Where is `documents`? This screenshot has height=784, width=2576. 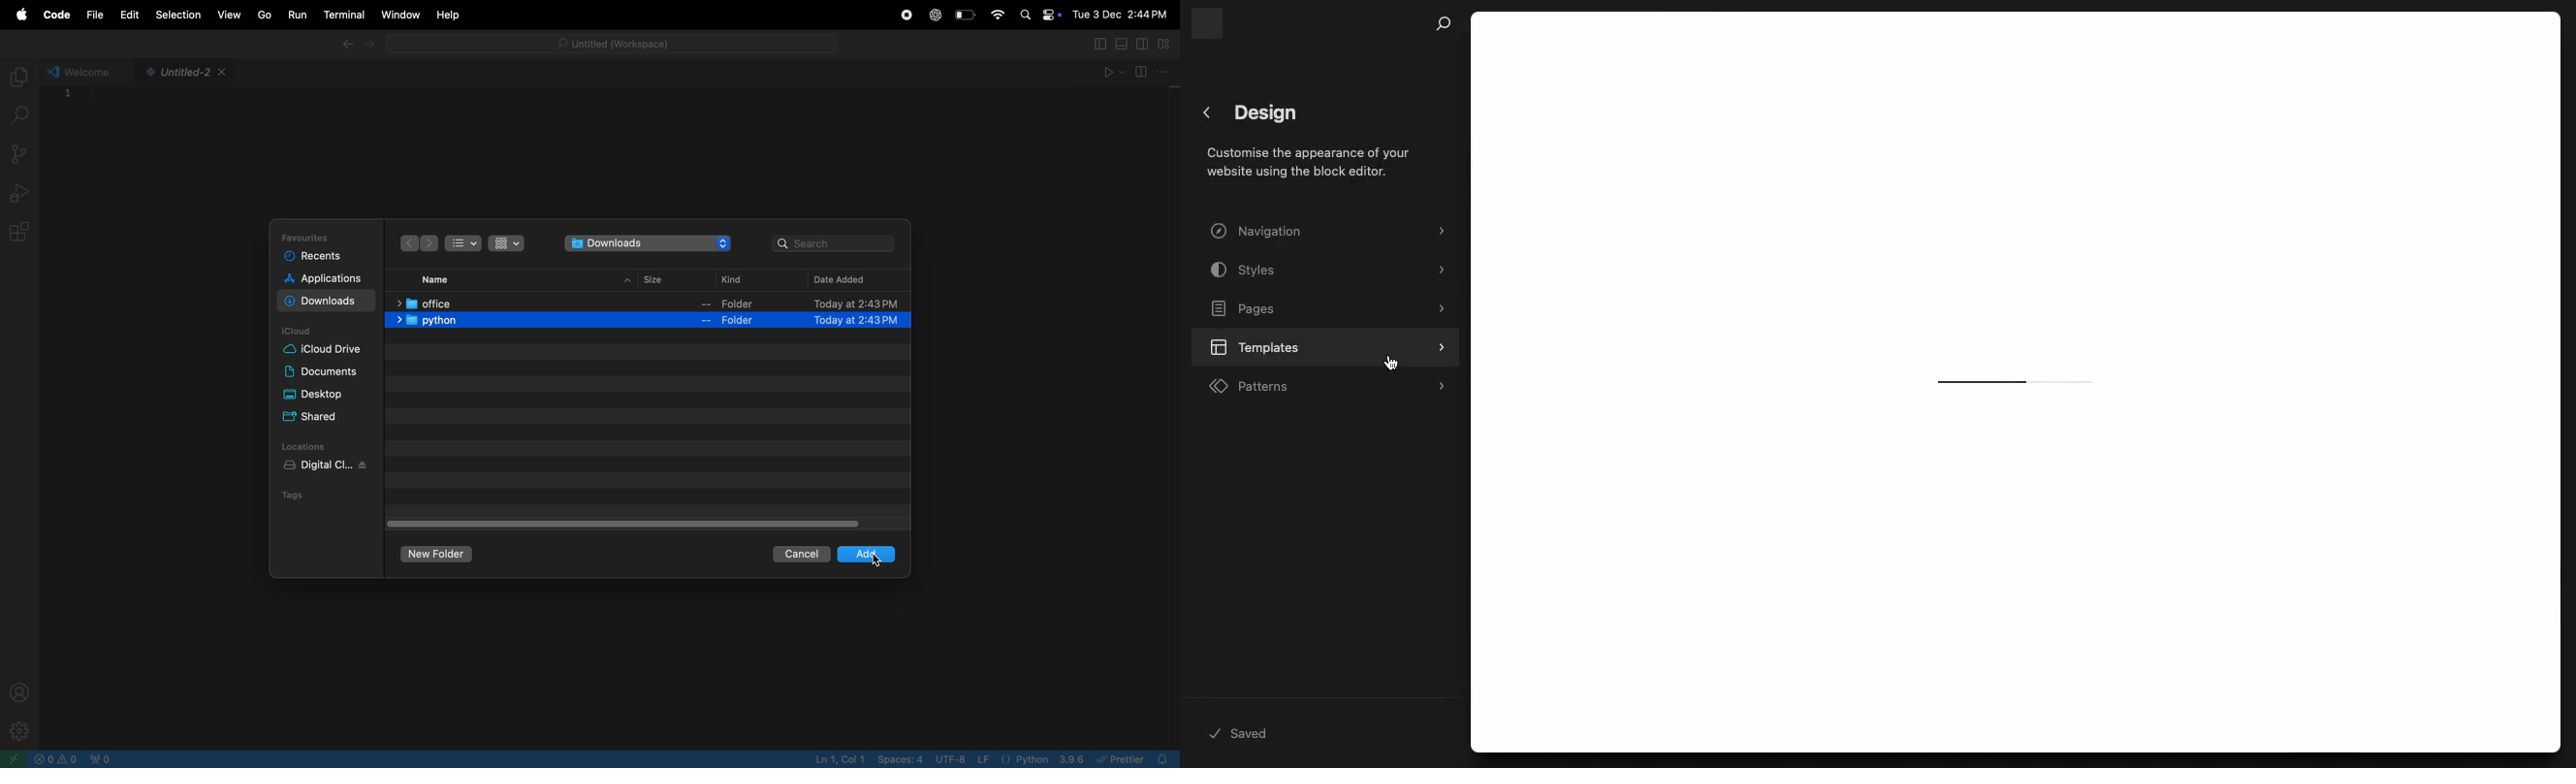
documents is located at coordinates (325, 372).